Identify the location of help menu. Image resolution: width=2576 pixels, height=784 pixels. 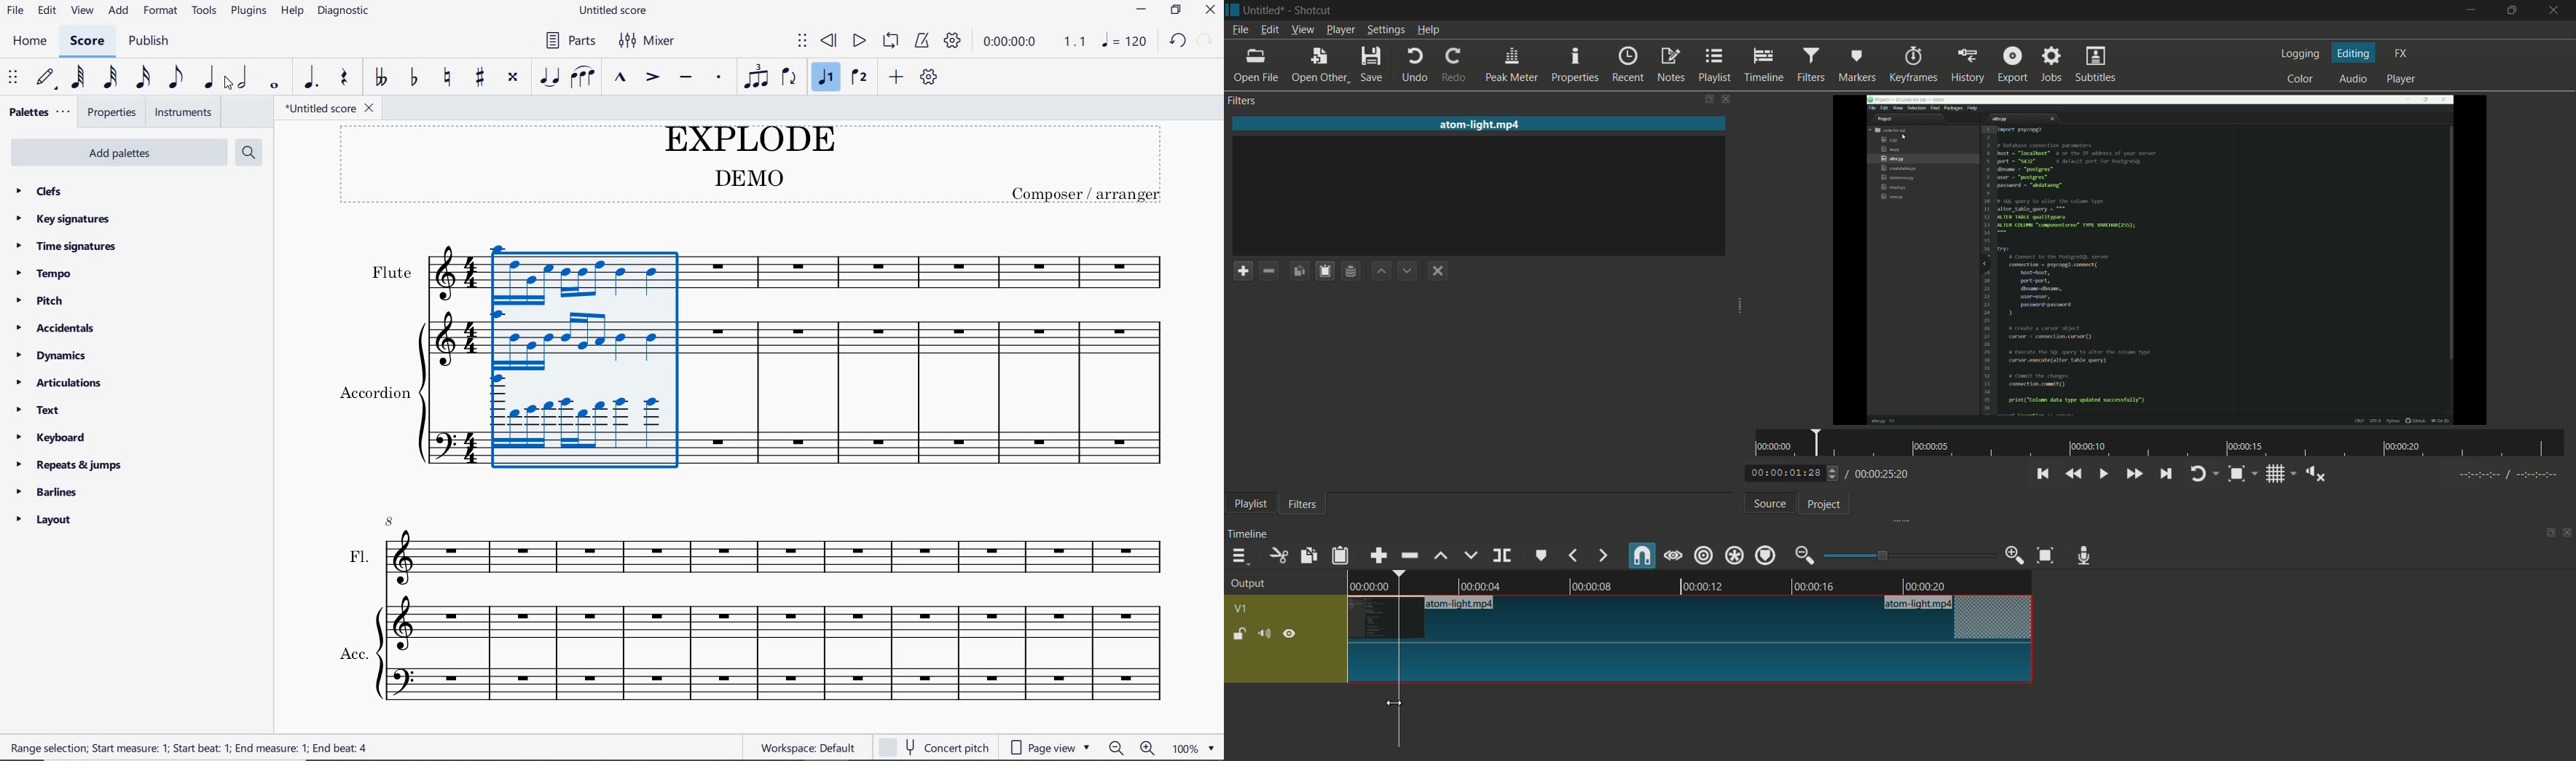
(1428, 31).